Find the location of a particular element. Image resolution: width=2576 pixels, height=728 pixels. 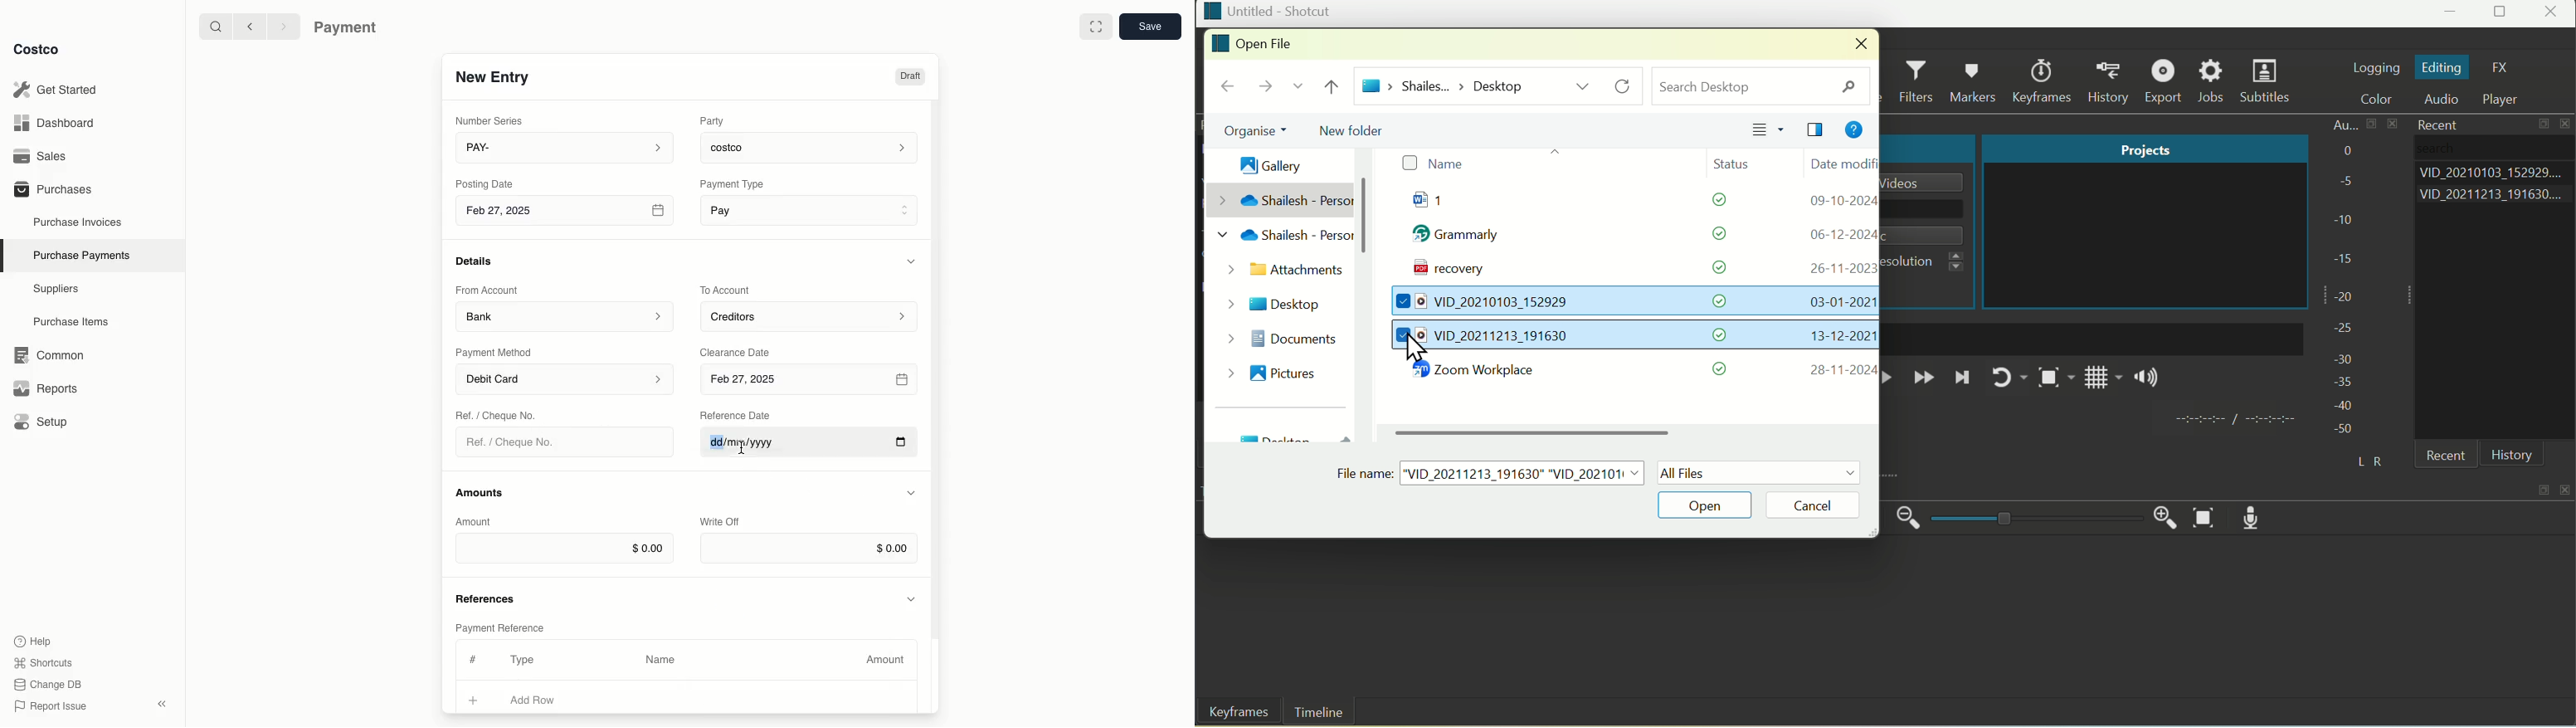

costco is located at coordinates (813, 145).